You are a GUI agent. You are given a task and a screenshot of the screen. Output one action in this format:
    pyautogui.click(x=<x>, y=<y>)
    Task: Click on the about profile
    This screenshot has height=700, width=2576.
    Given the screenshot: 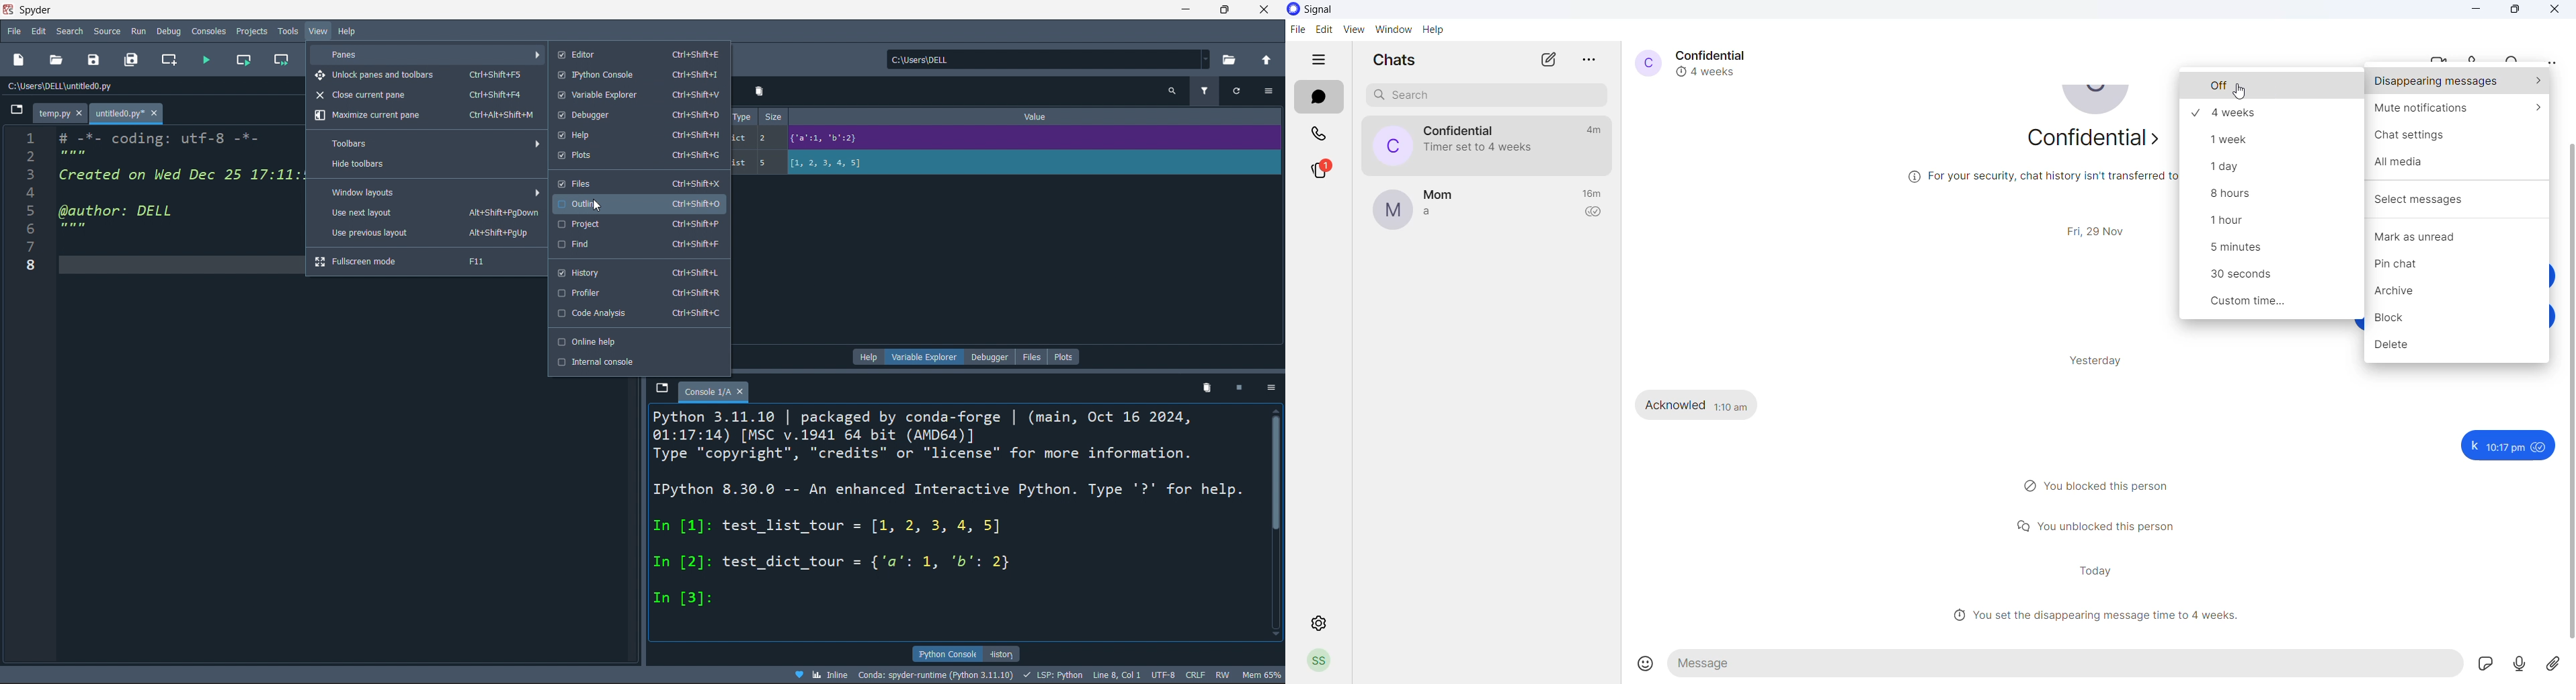 What is the action you would take?
    pyautogui.click(x=2089, y=142)
    